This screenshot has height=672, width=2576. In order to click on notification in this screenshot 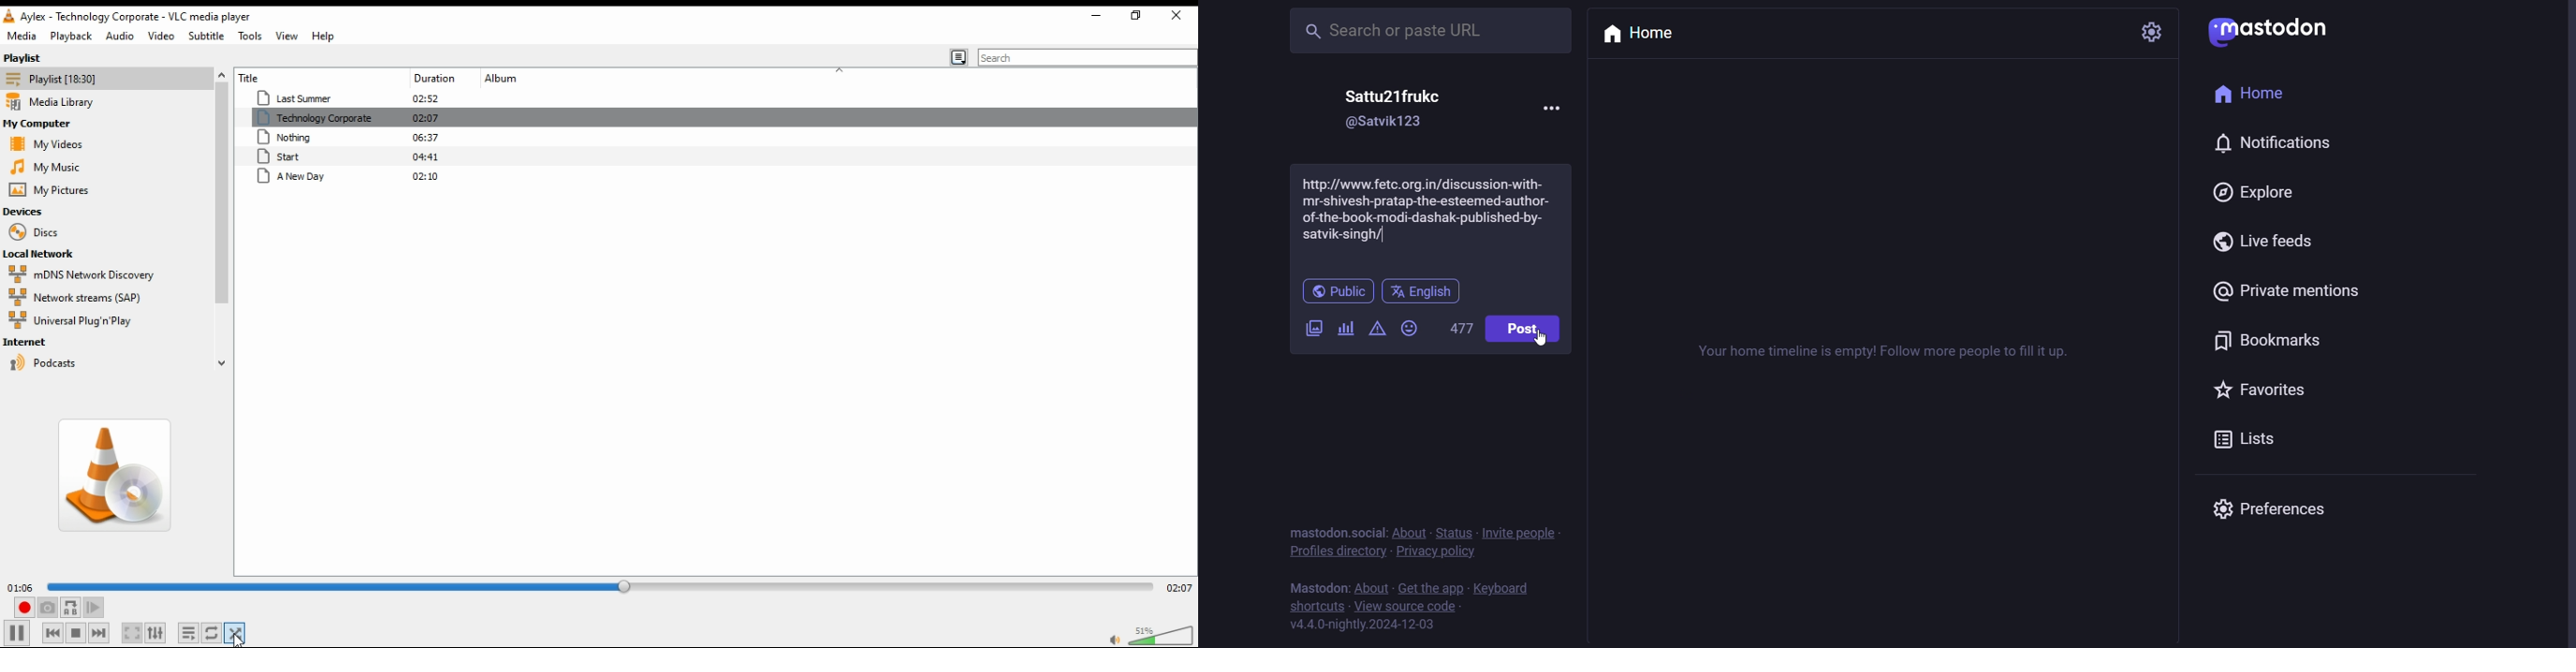, I will do `click(2279, 142)`.